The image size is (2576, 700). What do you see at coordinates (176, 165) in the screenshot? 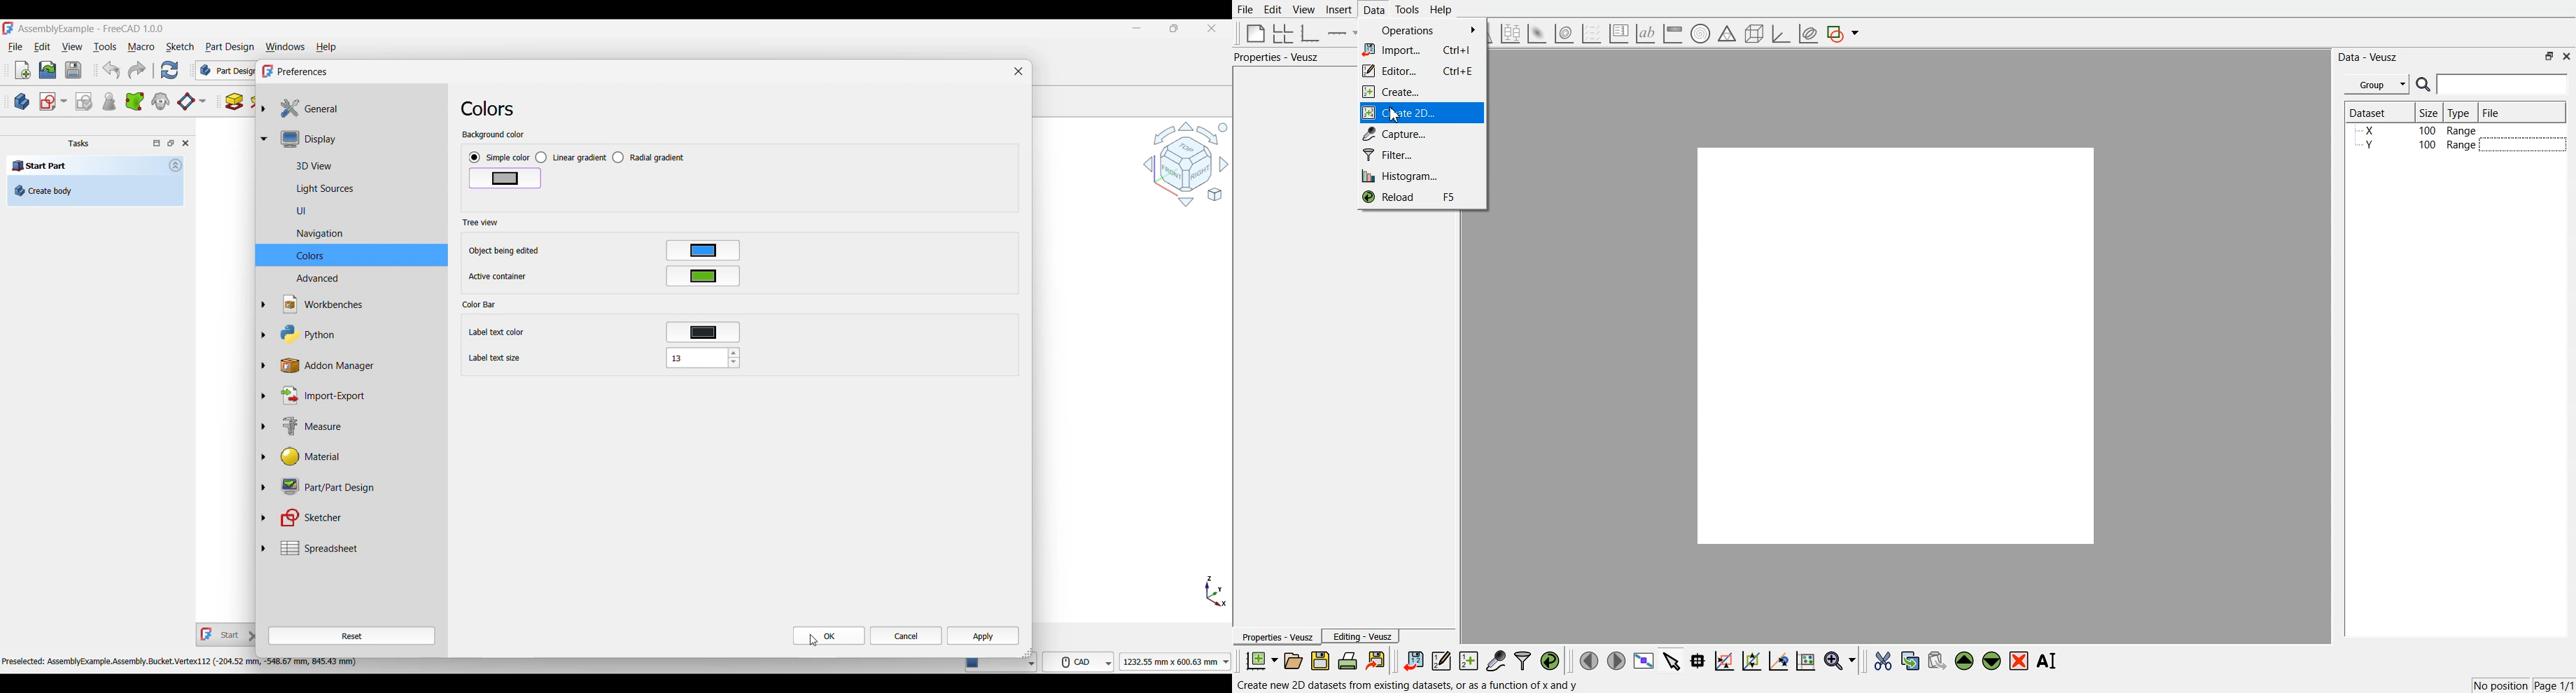
I see `Collapse` at bounding box center [176, 165].